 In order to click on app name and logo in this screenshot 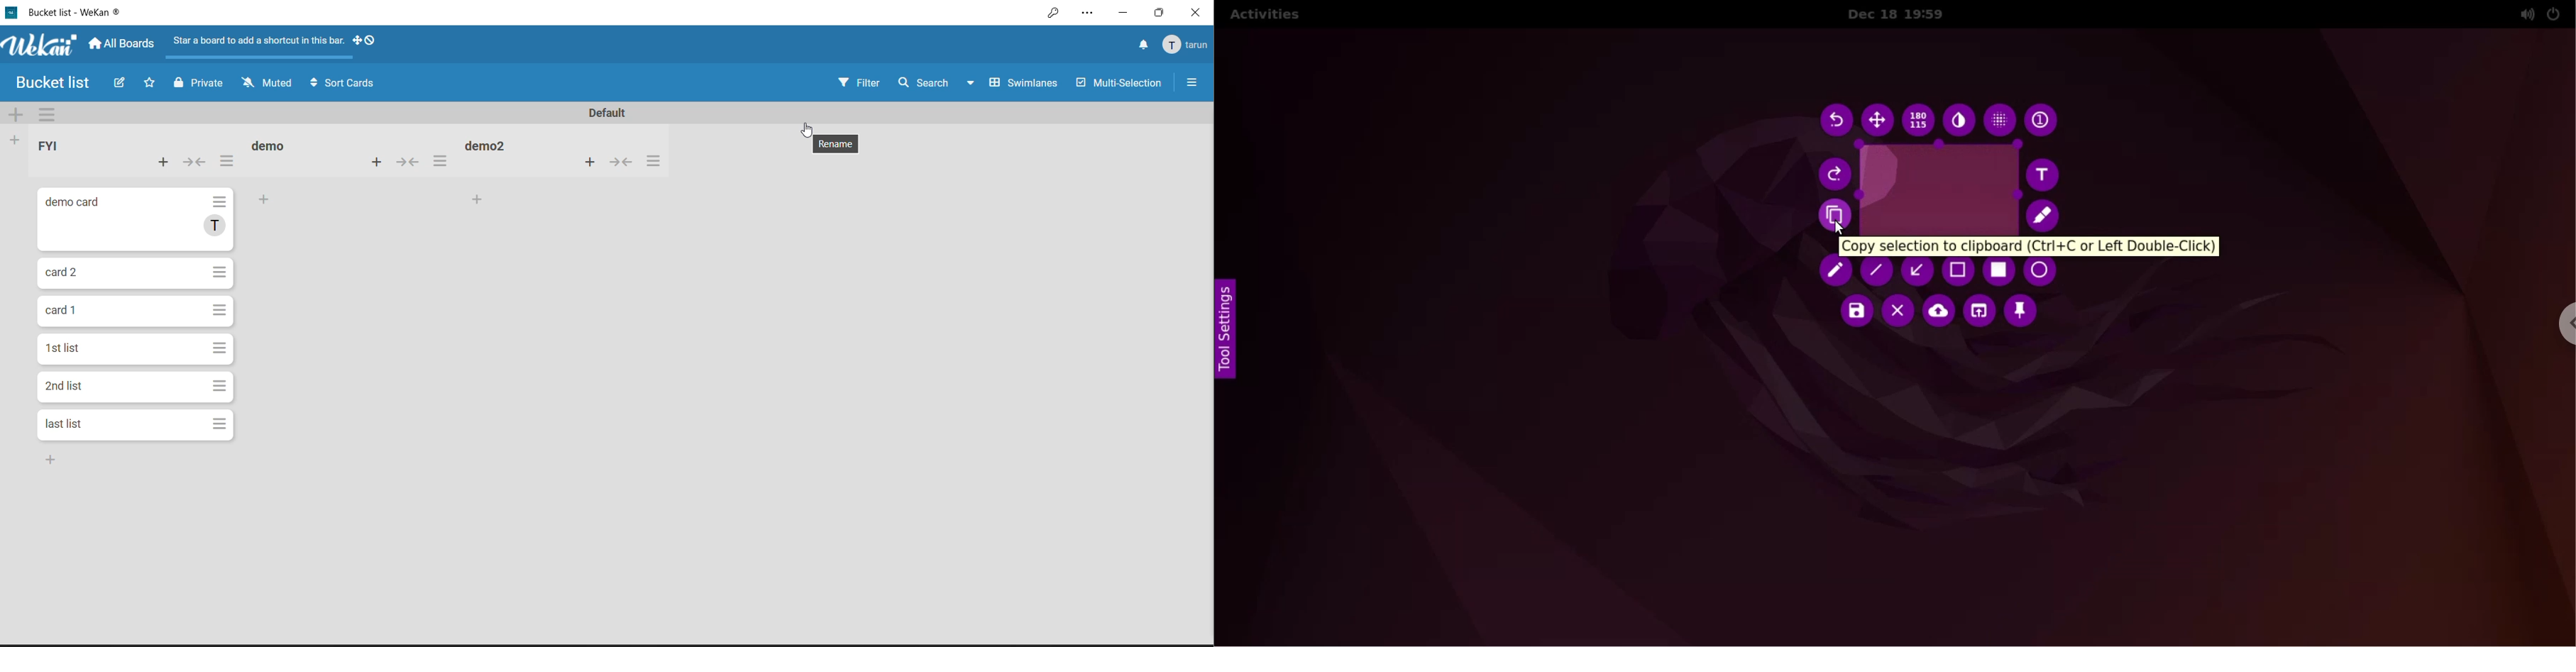, I will do `click(41, 45)`.